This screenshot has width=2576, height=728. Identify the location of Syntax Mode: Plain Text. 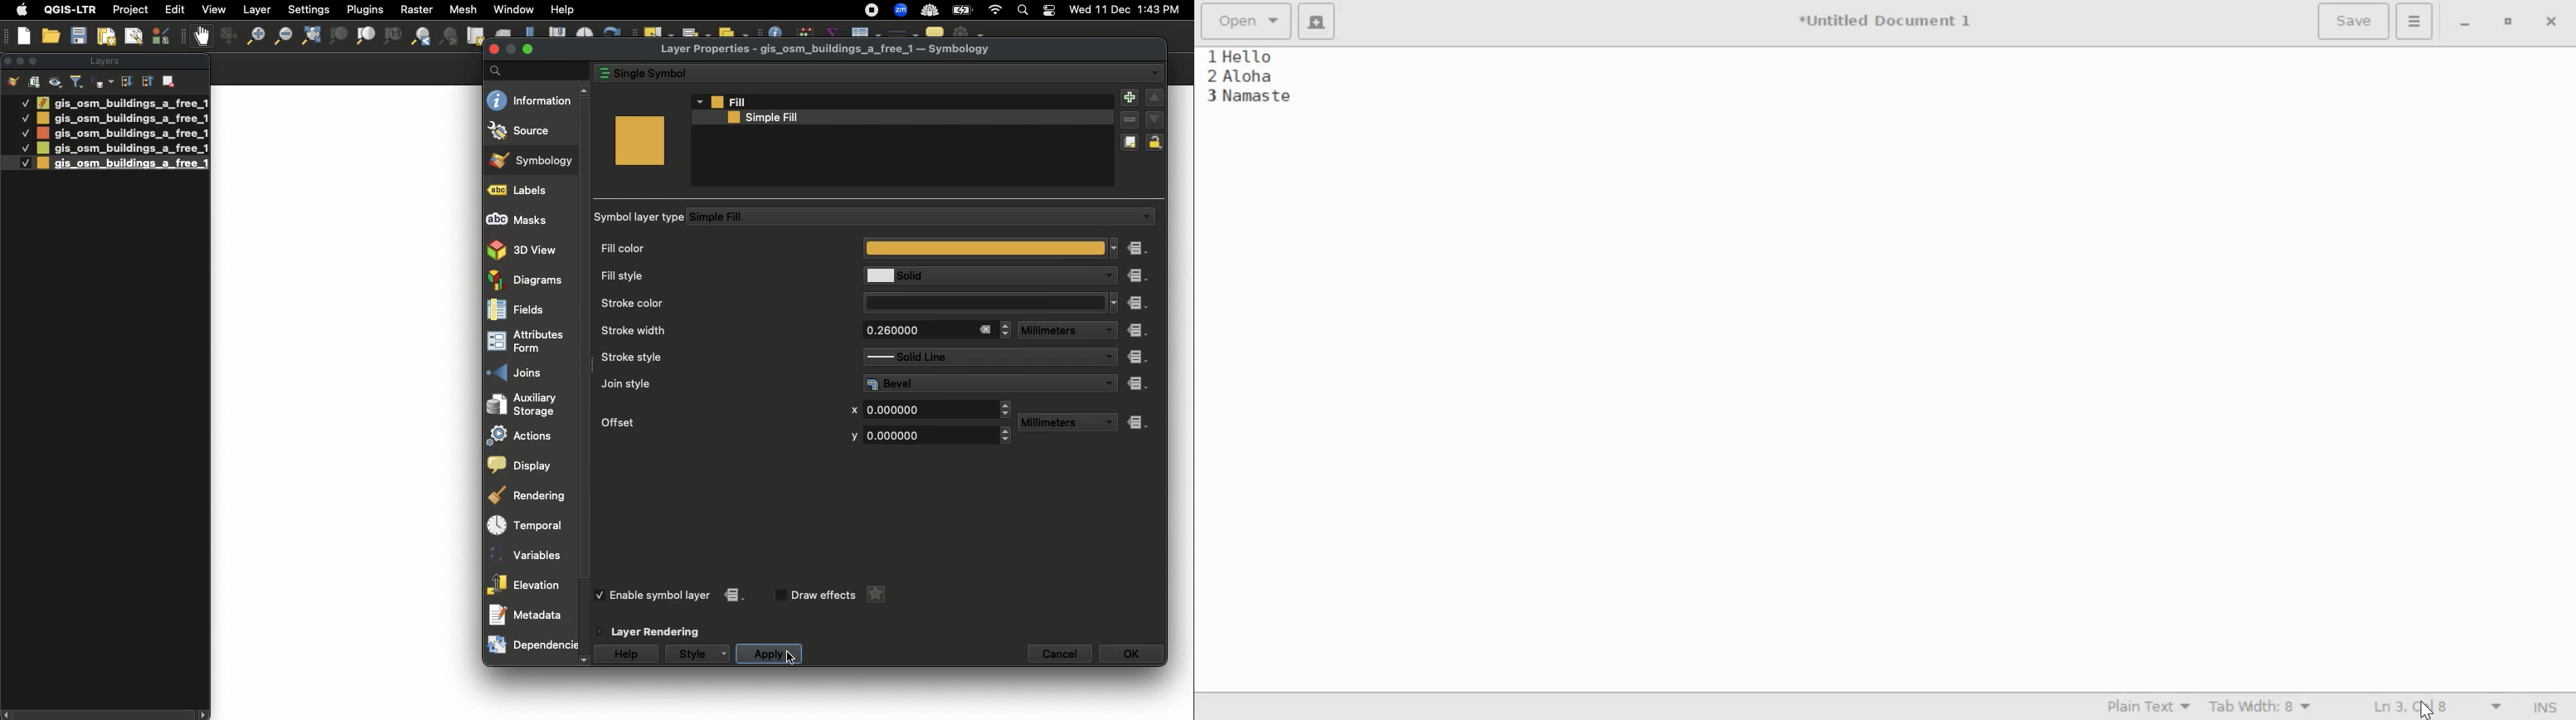
(2146, 706).